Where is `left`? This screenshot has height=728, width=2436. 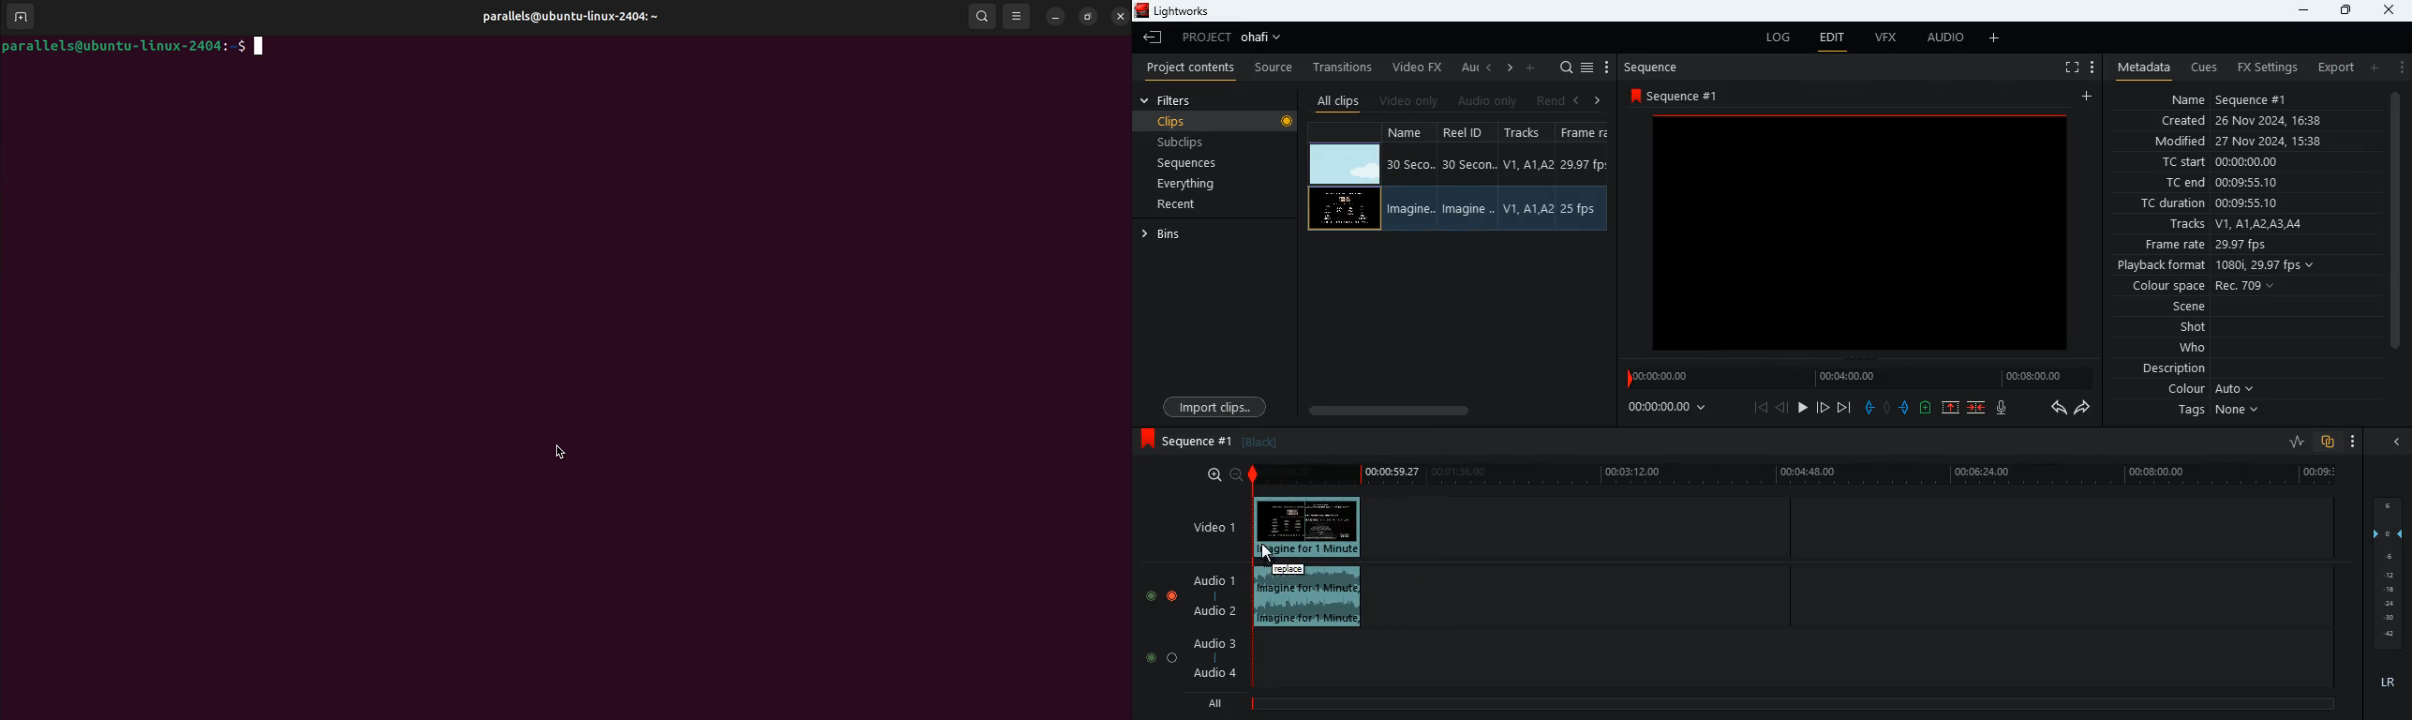
left is located at coordinates (1491, 65).